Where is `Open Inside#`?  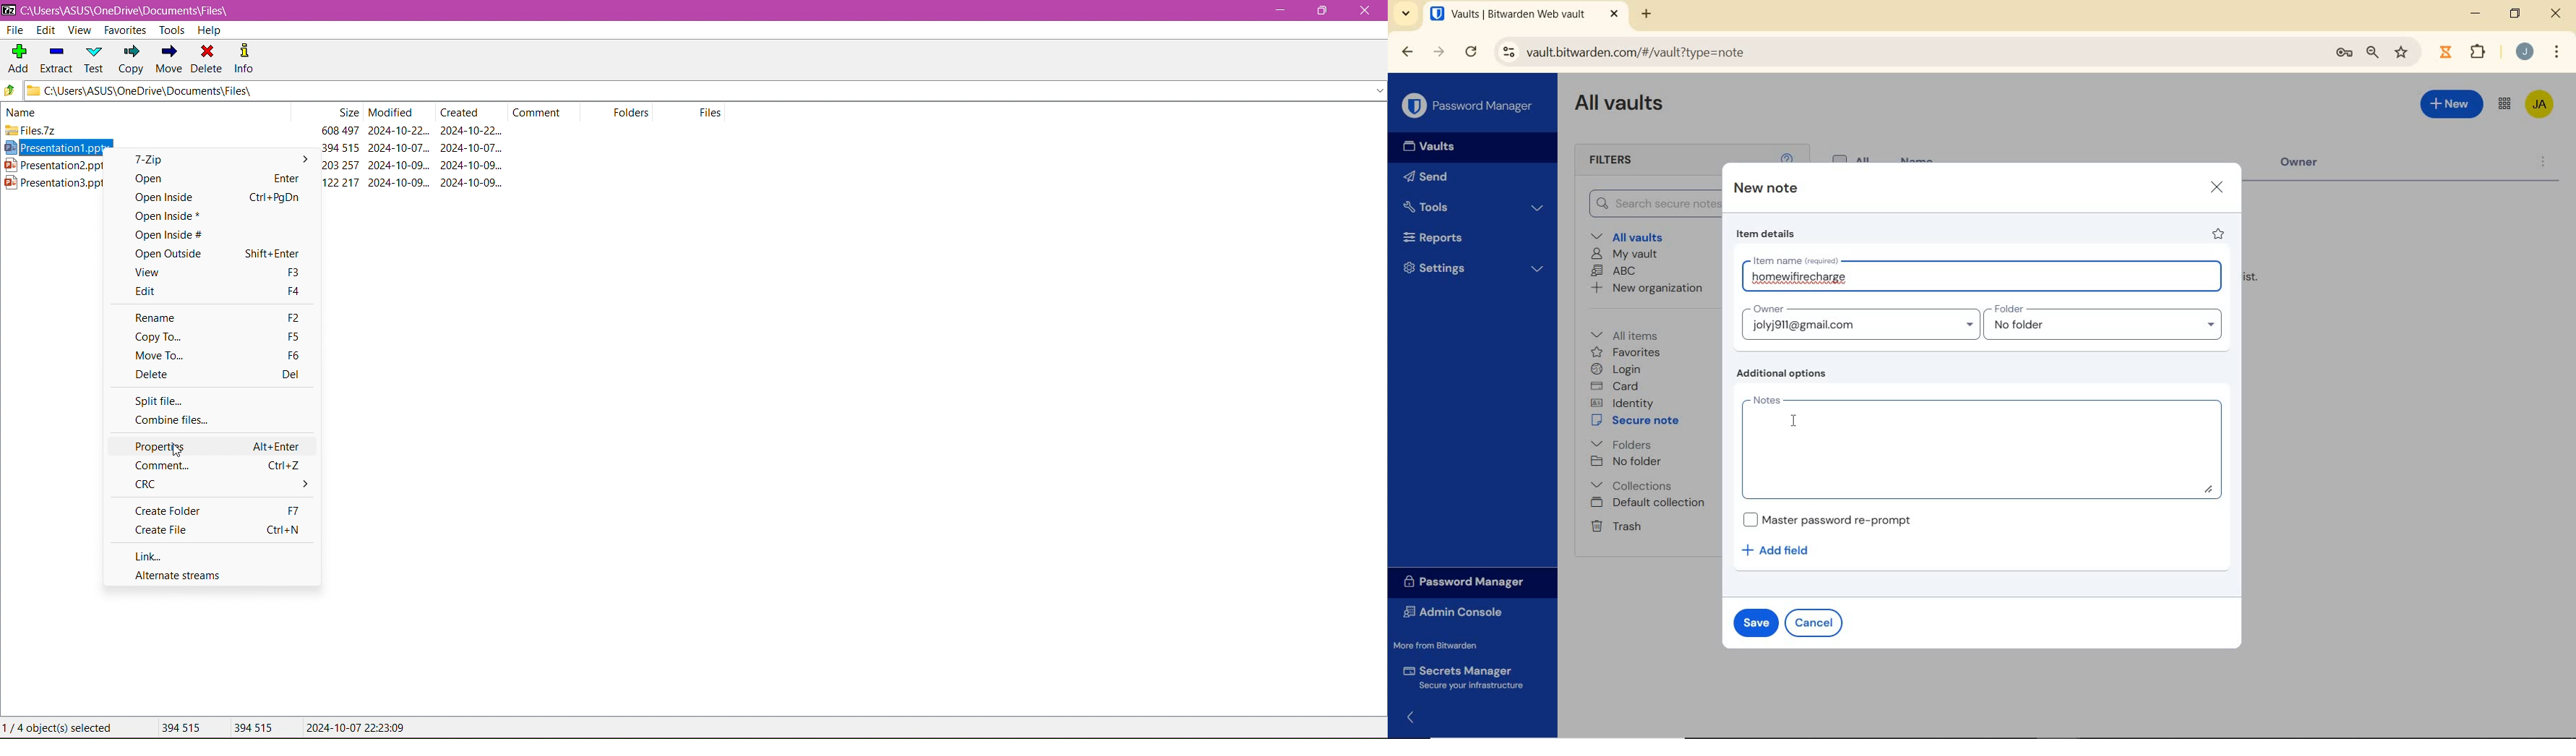 Open Inside# is located at coordinates (205, 234).